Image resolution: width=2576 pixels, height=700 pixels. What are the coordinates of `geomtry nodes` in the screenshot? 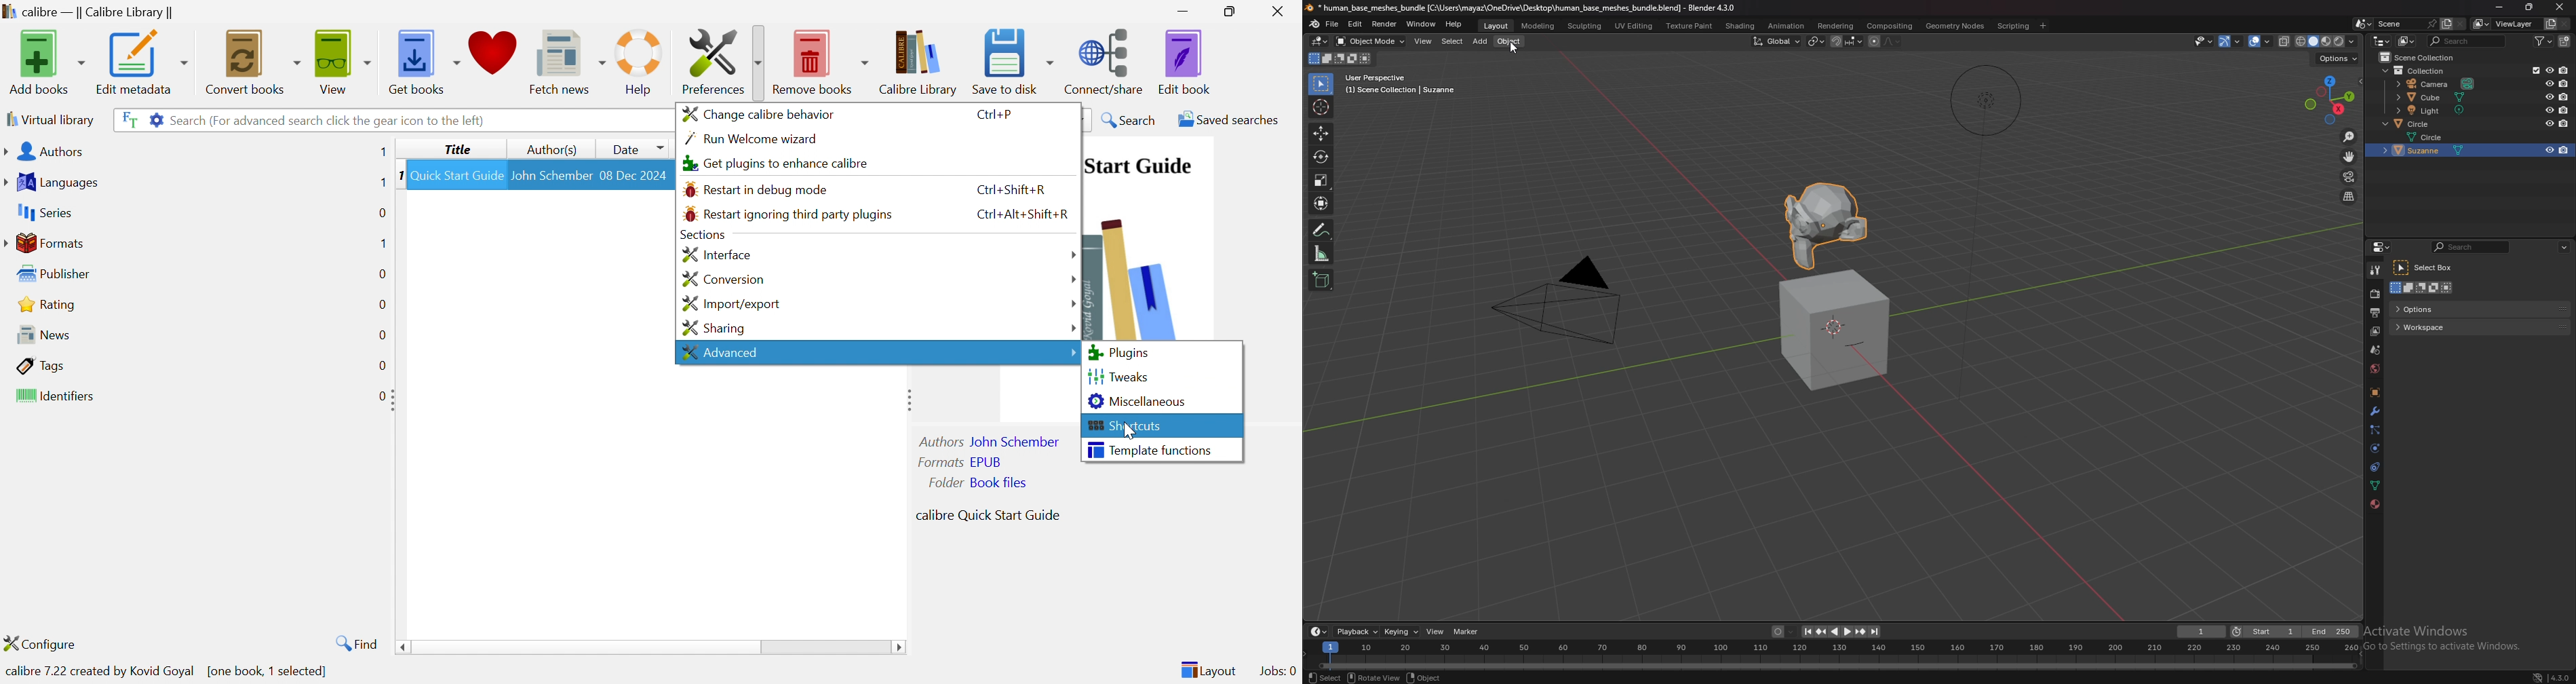 It's located at (1955, 26).